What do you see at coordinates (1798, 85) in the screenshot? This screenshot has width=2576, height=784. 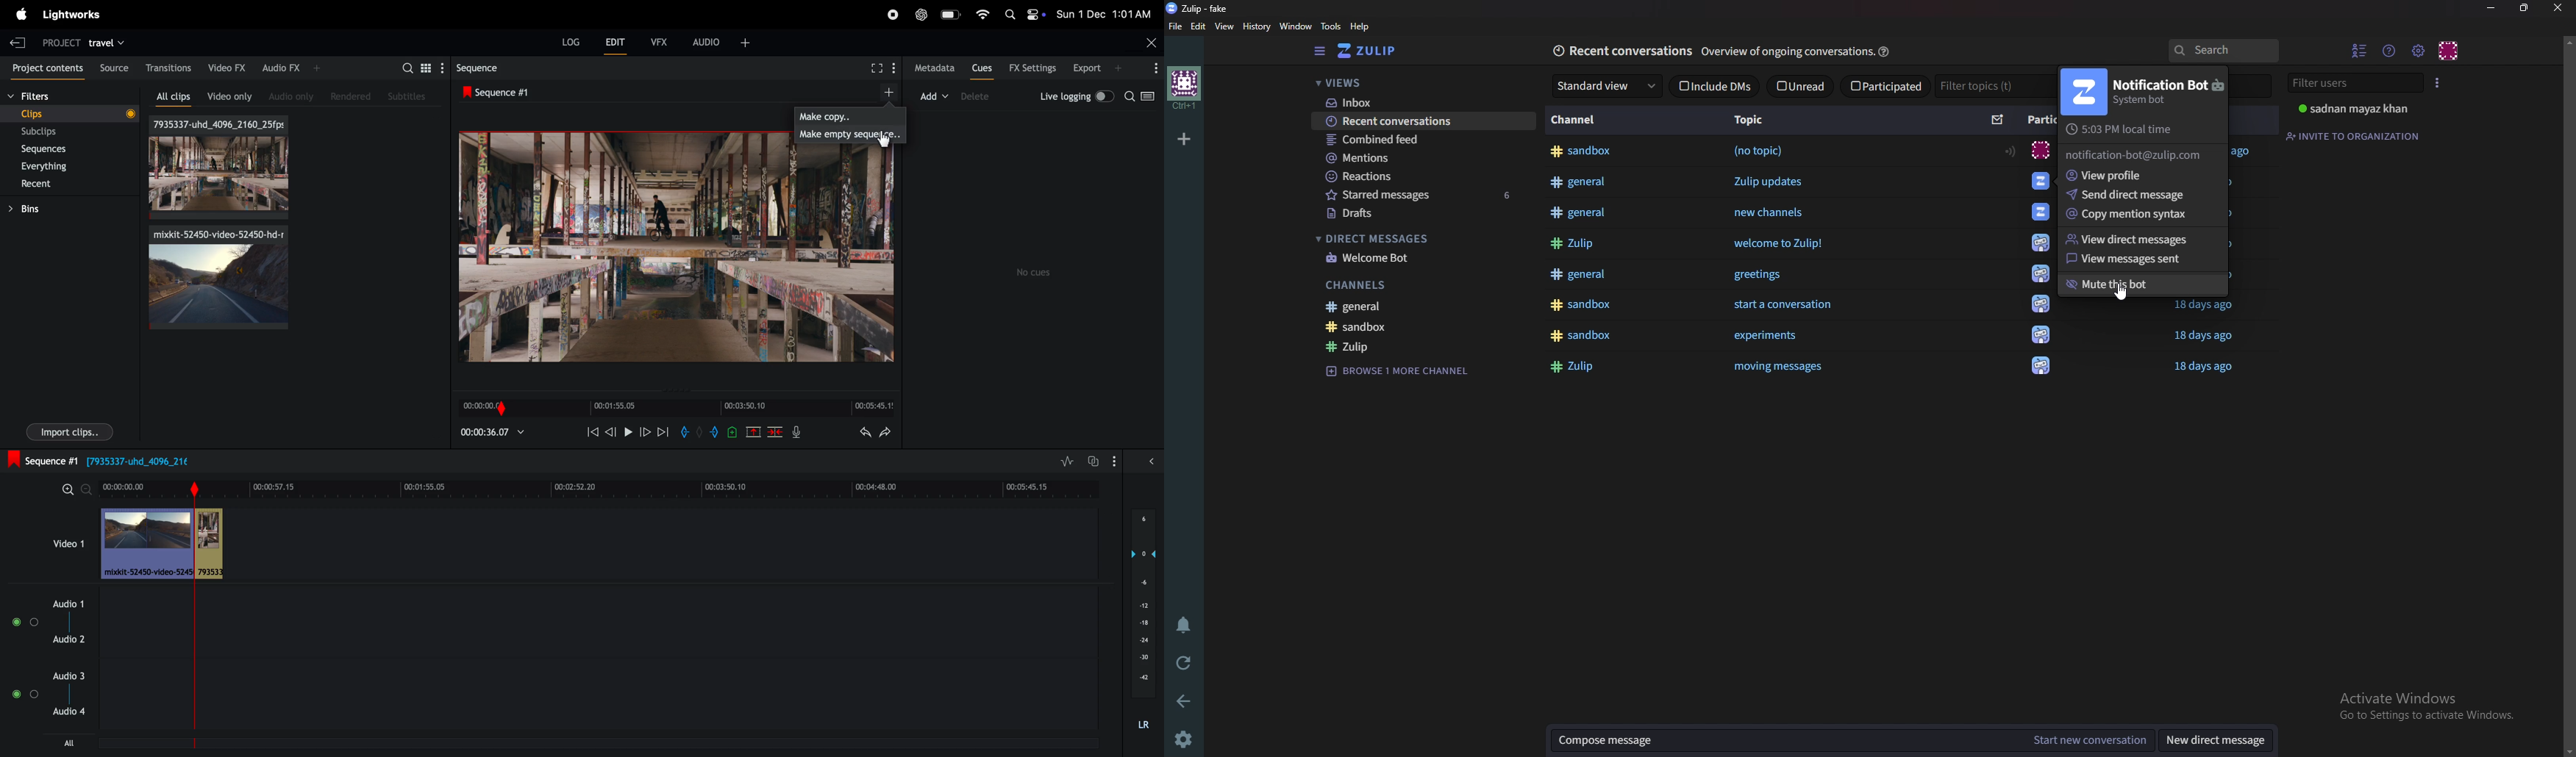 I see `Unread` at bounding box center [1798, 85].